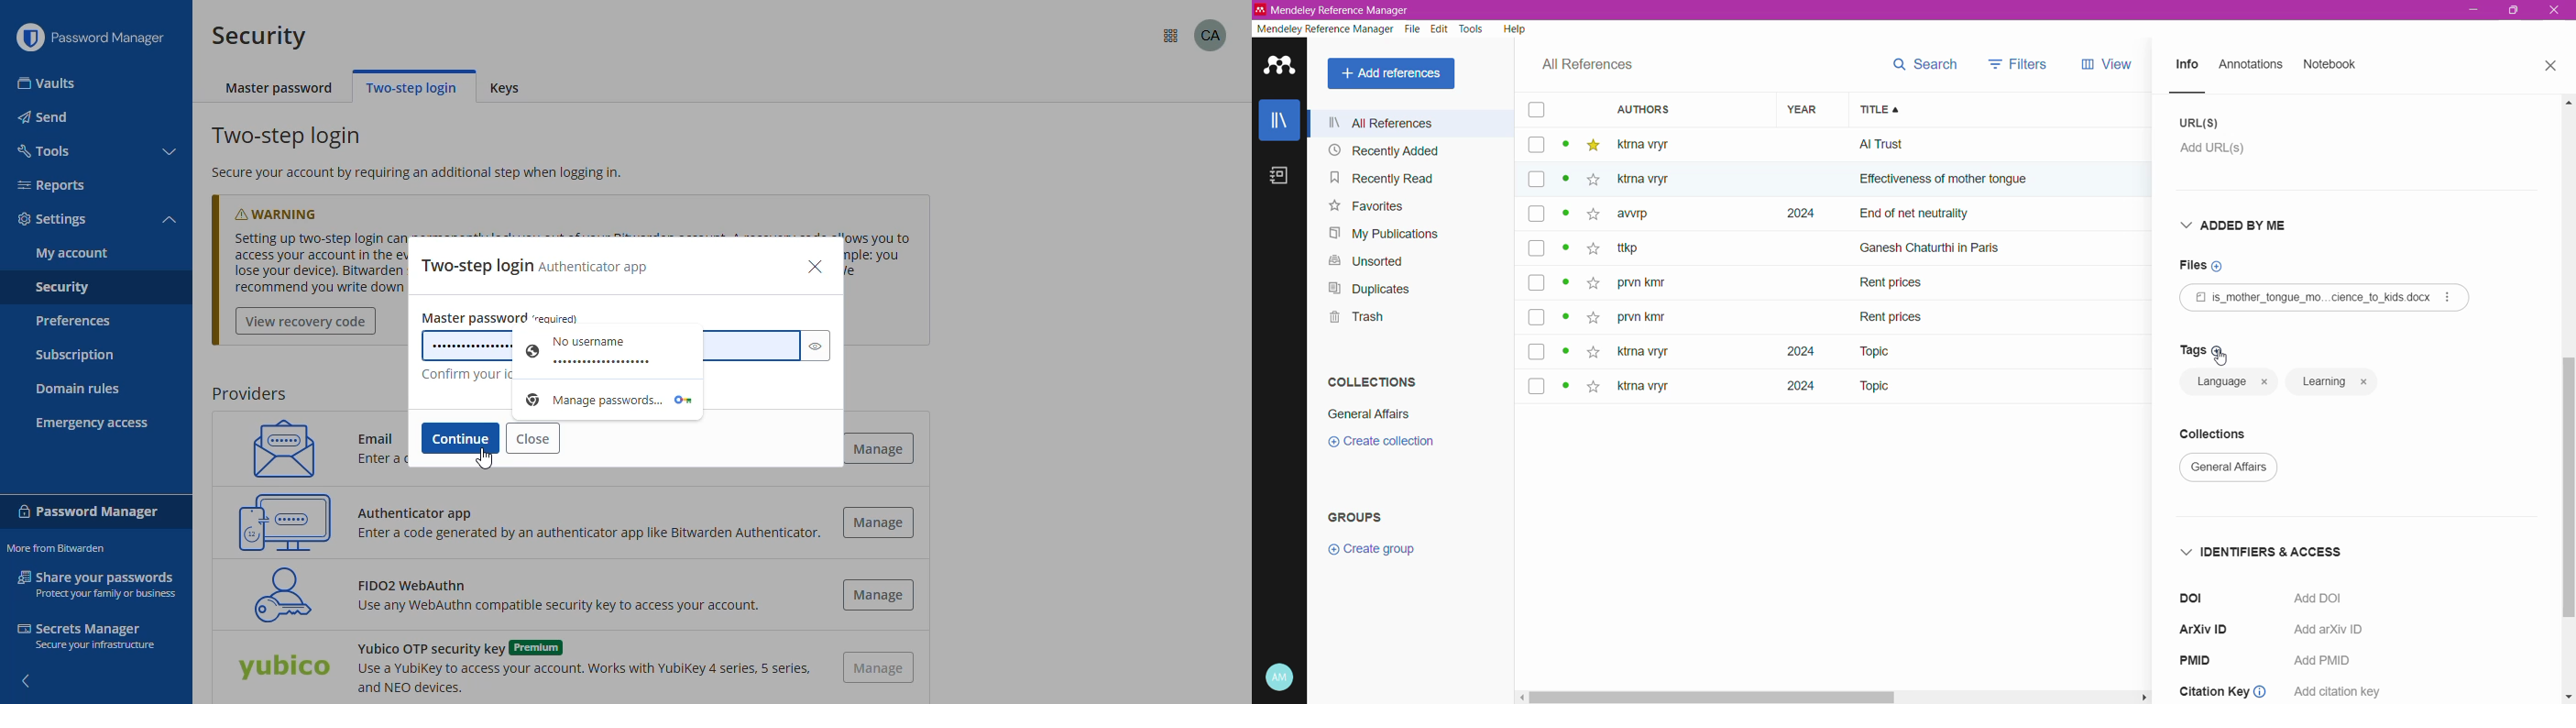 This screenshot has height=728, width=2576. I want to click on Email, so click(382, 434).